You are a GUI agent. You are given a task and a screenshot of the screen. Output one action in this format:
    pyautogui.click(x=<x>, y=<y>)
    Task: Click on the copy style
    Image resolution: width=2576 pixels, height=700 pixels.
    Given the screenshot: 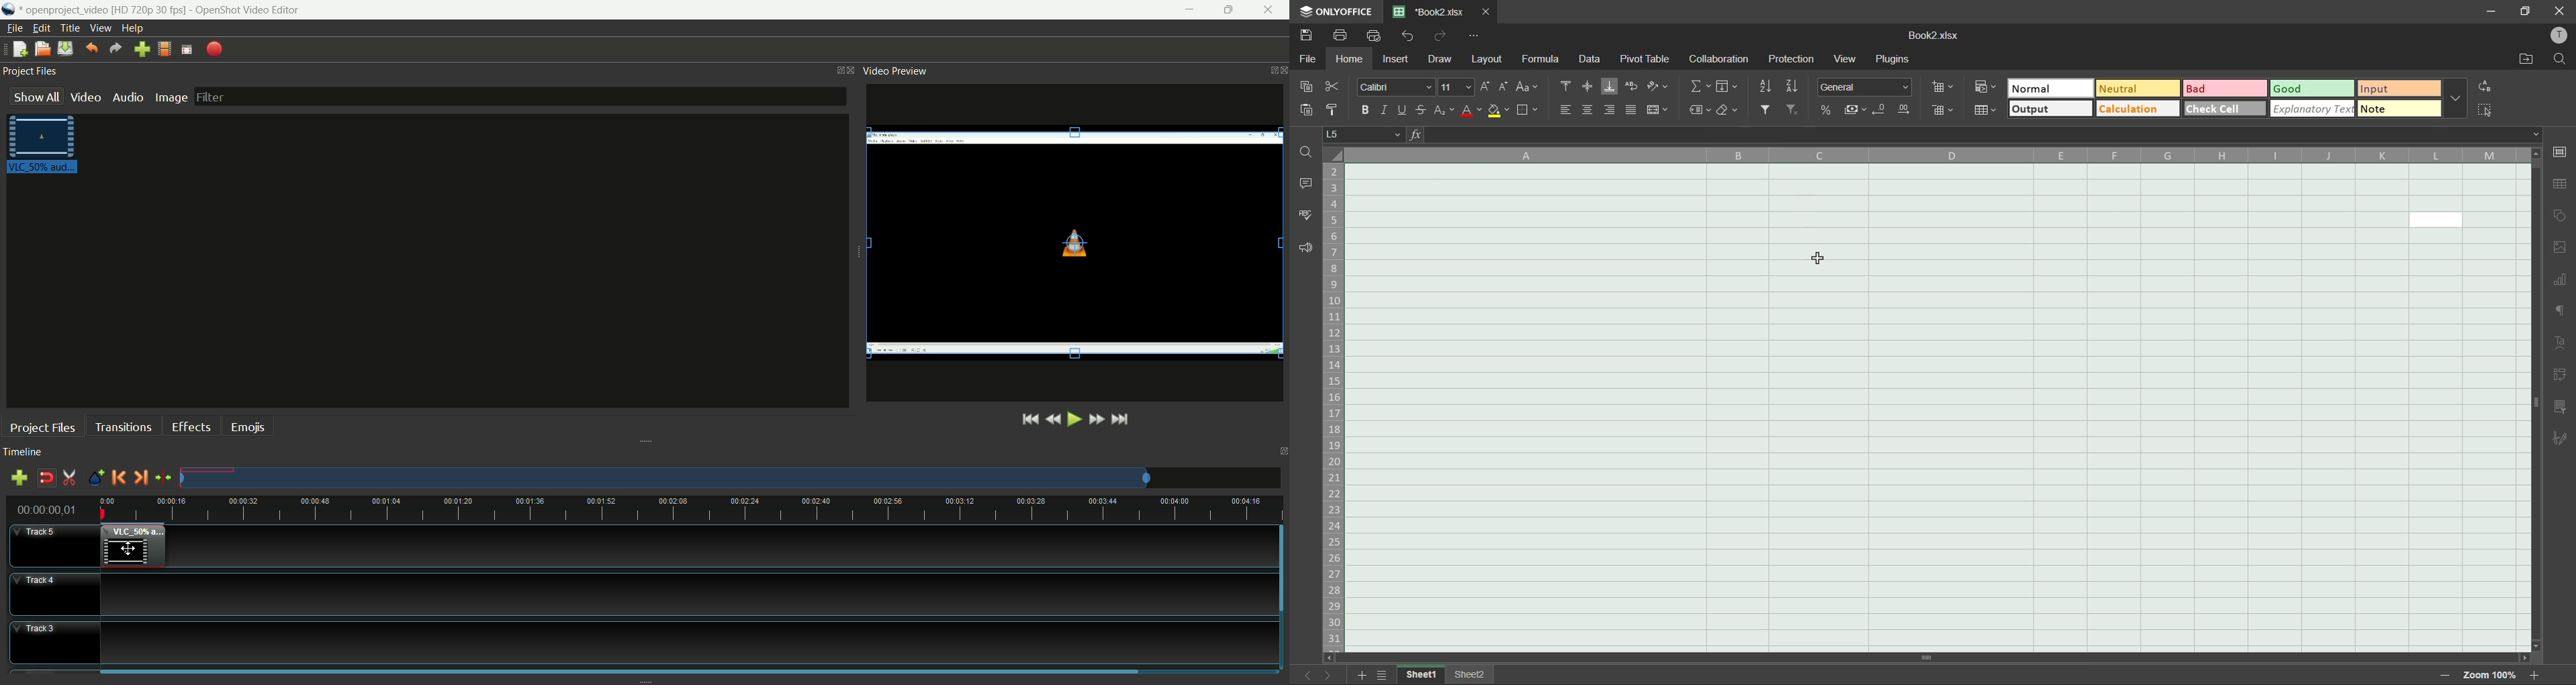 What is the action you would take?
    pyautogui.click(x=1334, y=106)
    